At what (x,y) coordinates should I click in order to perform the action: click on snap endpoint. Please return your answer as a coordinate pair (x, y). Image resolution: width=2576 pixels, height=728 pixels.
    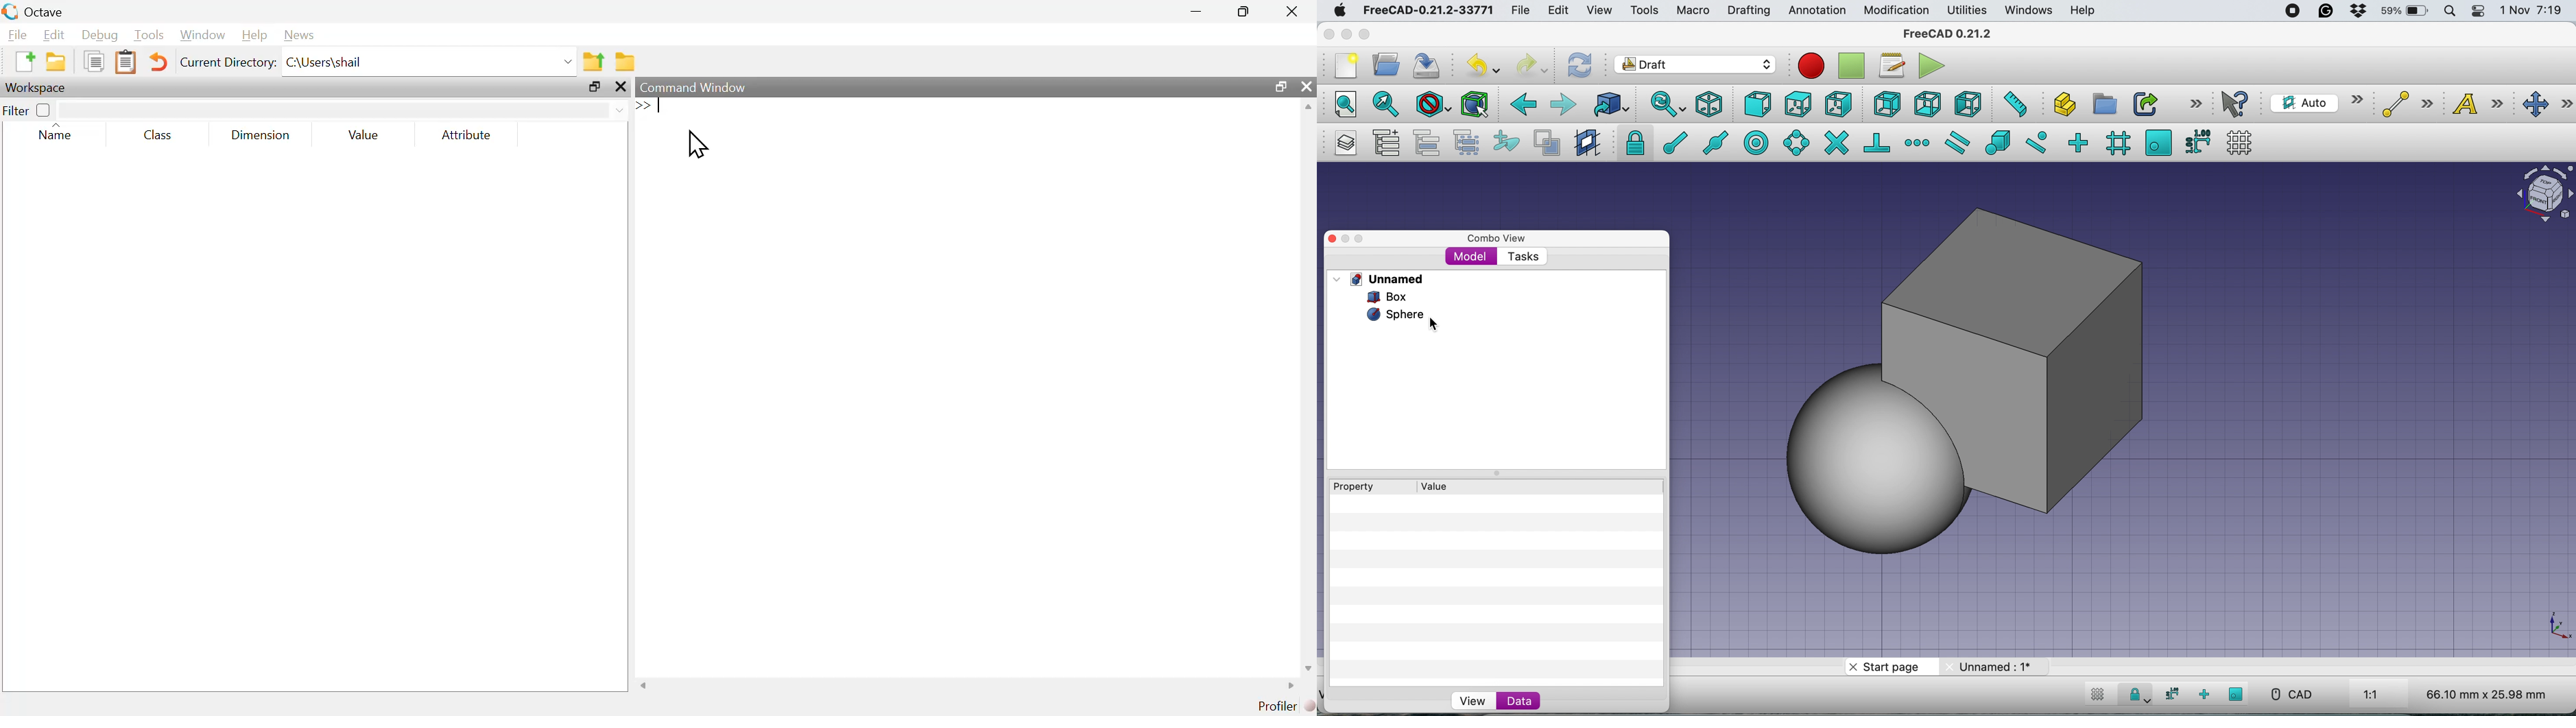
    Looking at the image, I should click on (1670, 146).